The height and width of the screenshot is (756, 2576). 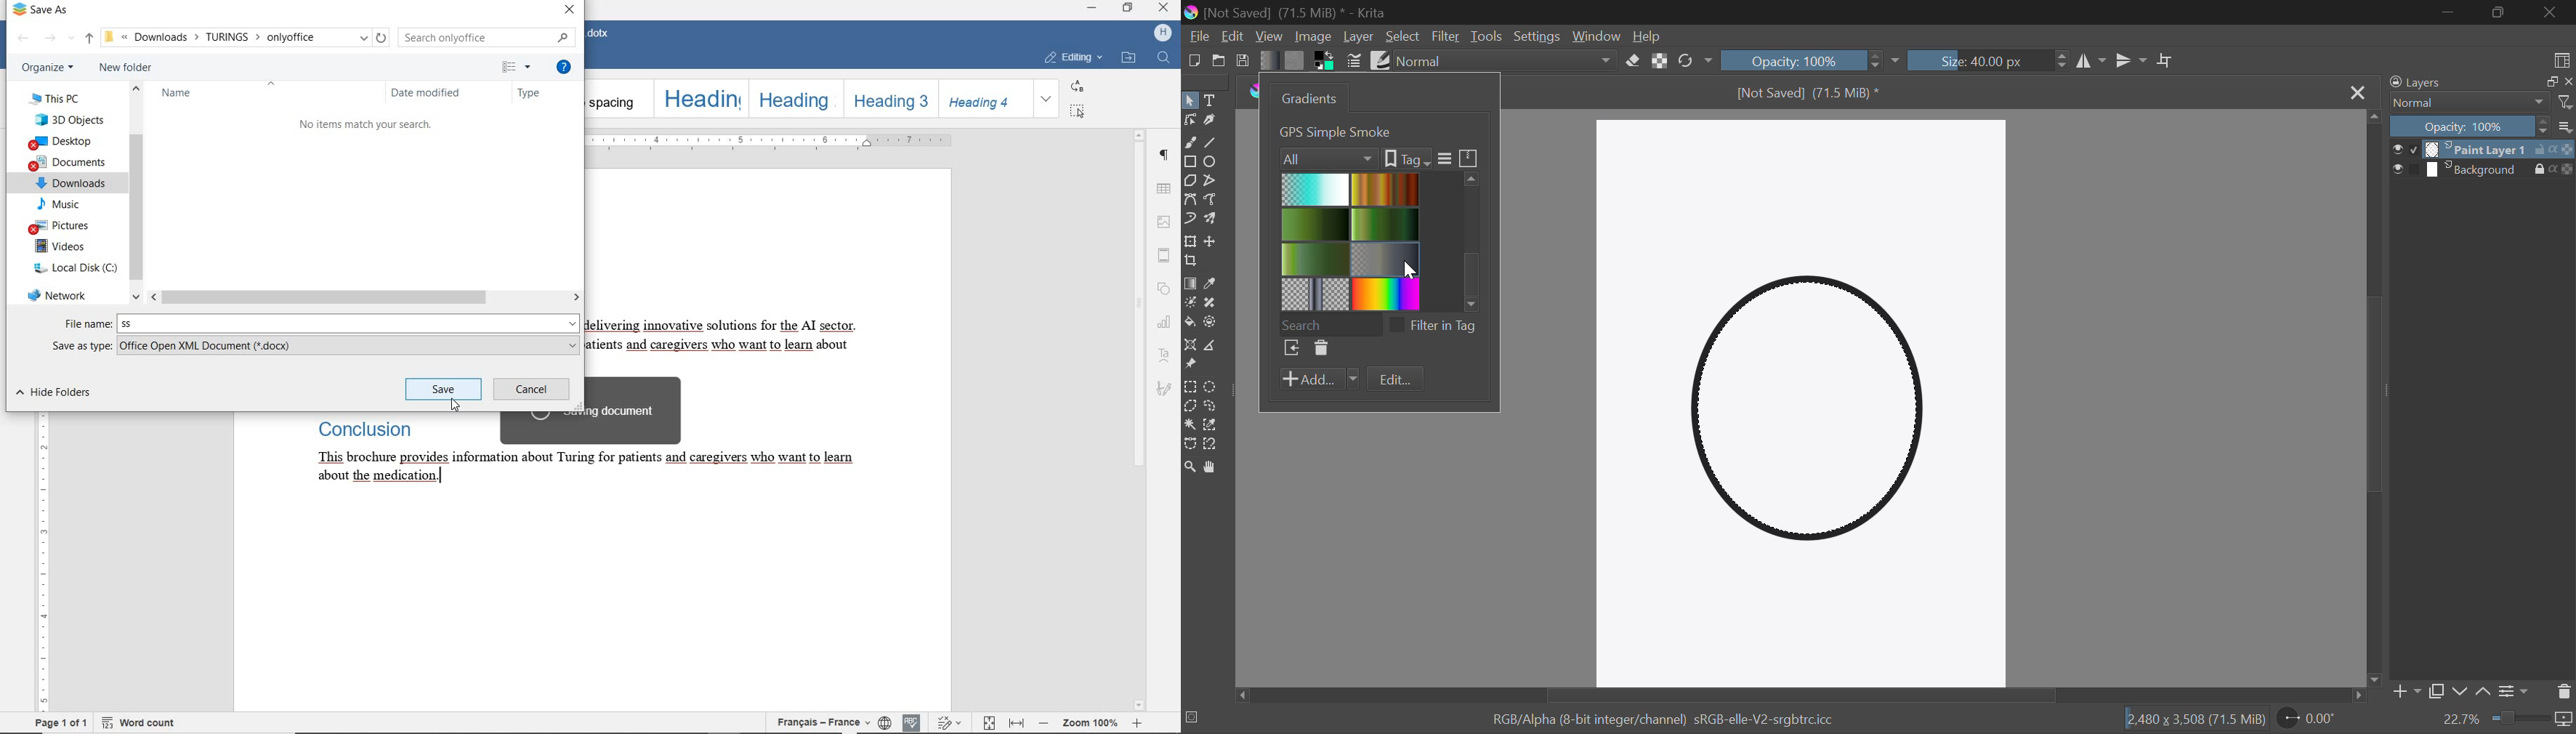 What do you see at coordinates (127, 69) in the screenshot?
I see `NEW FOLDER` at bounding box center [127, 69].